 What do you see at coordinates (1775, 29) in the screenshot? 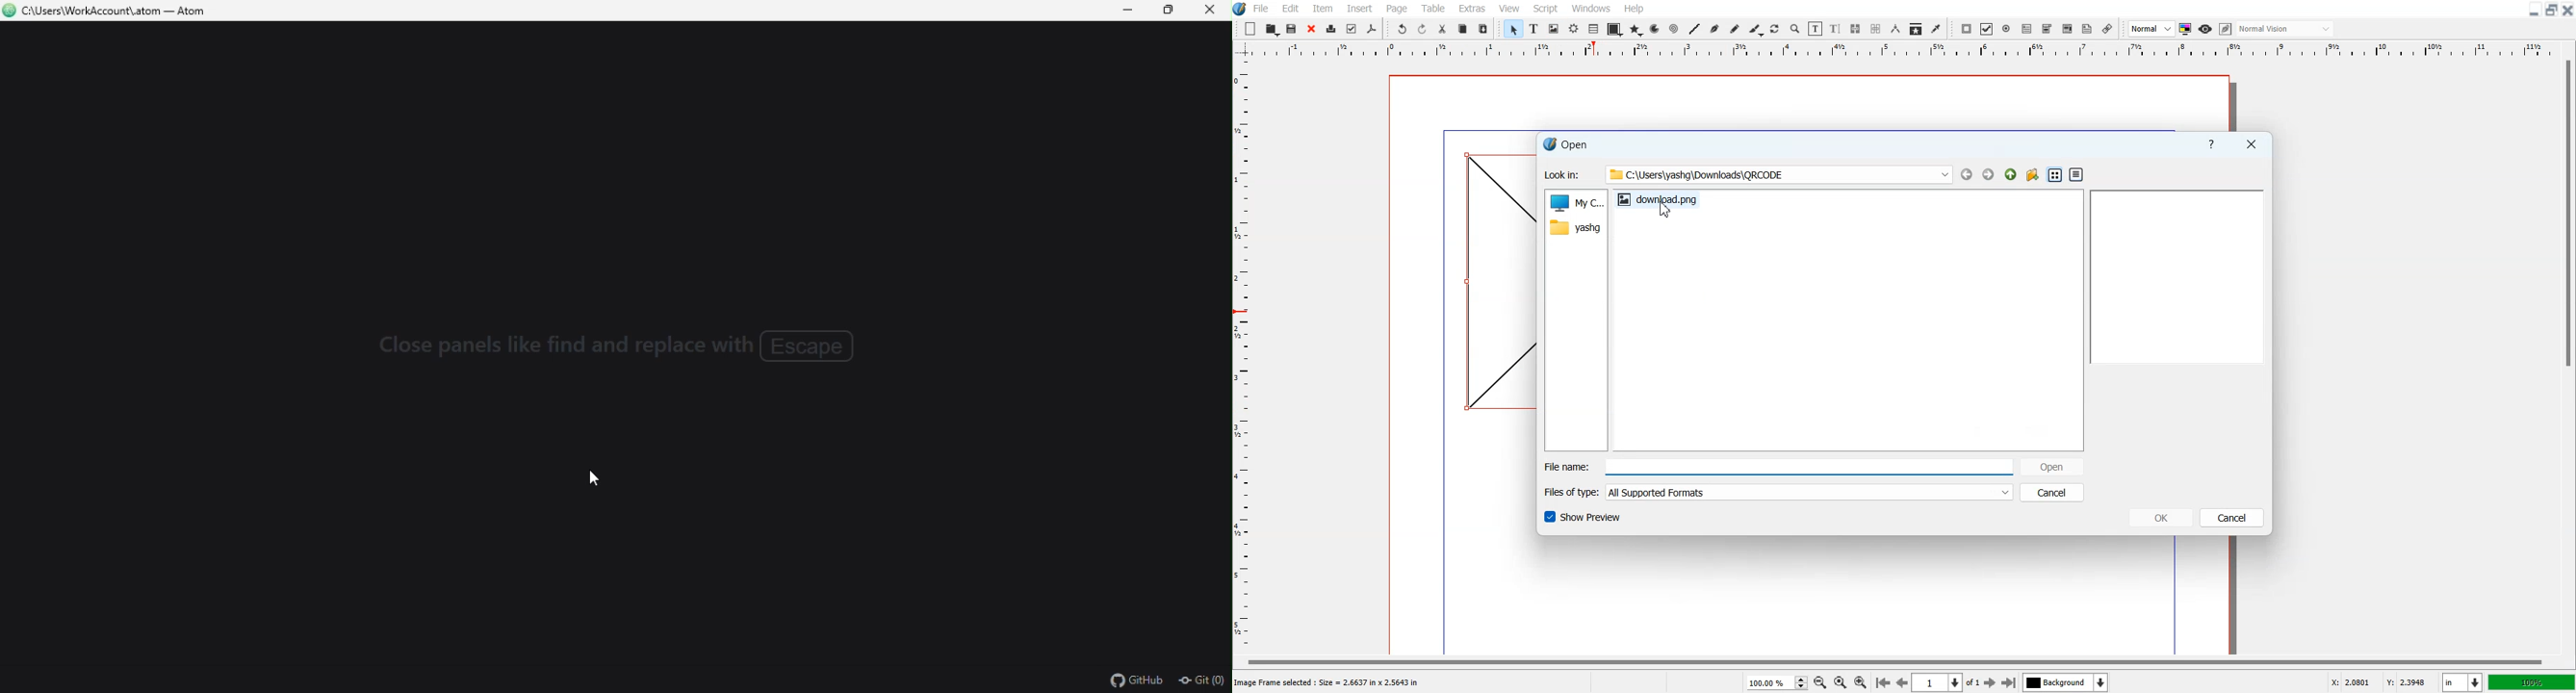
I see `Rotate Item` at bounding box center [1775, 29].